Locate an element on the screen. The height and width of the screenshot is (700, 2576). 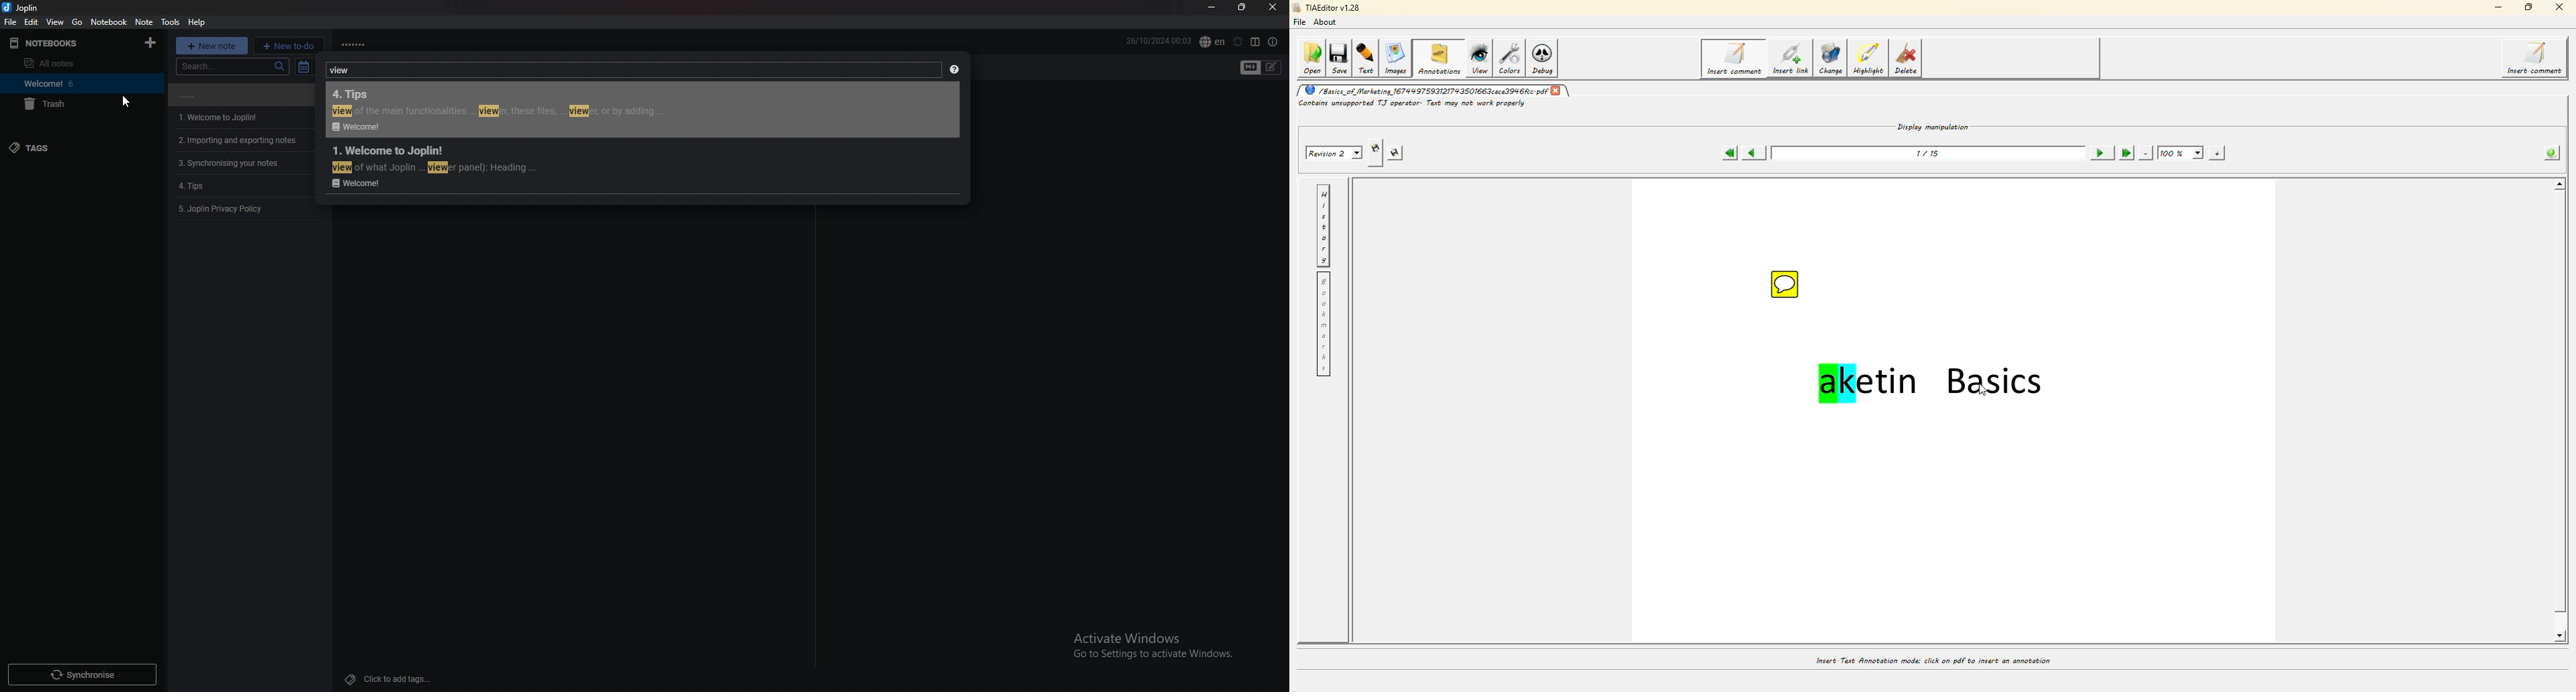
go is located at coordinates (78, 21).